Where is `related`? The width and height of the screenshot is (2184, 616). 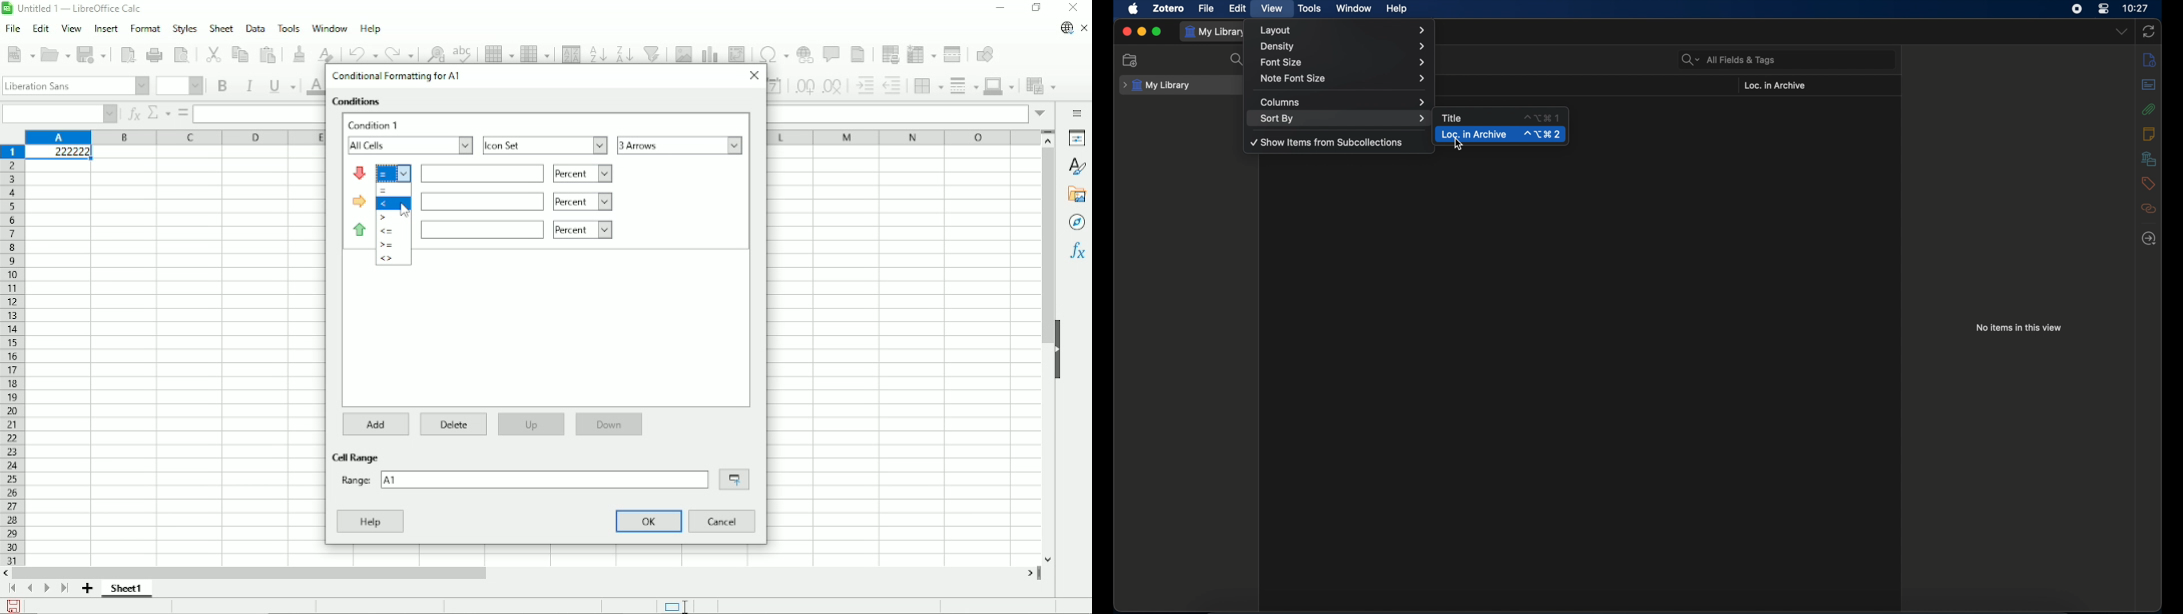
related is located at coordinates (2150, 209).